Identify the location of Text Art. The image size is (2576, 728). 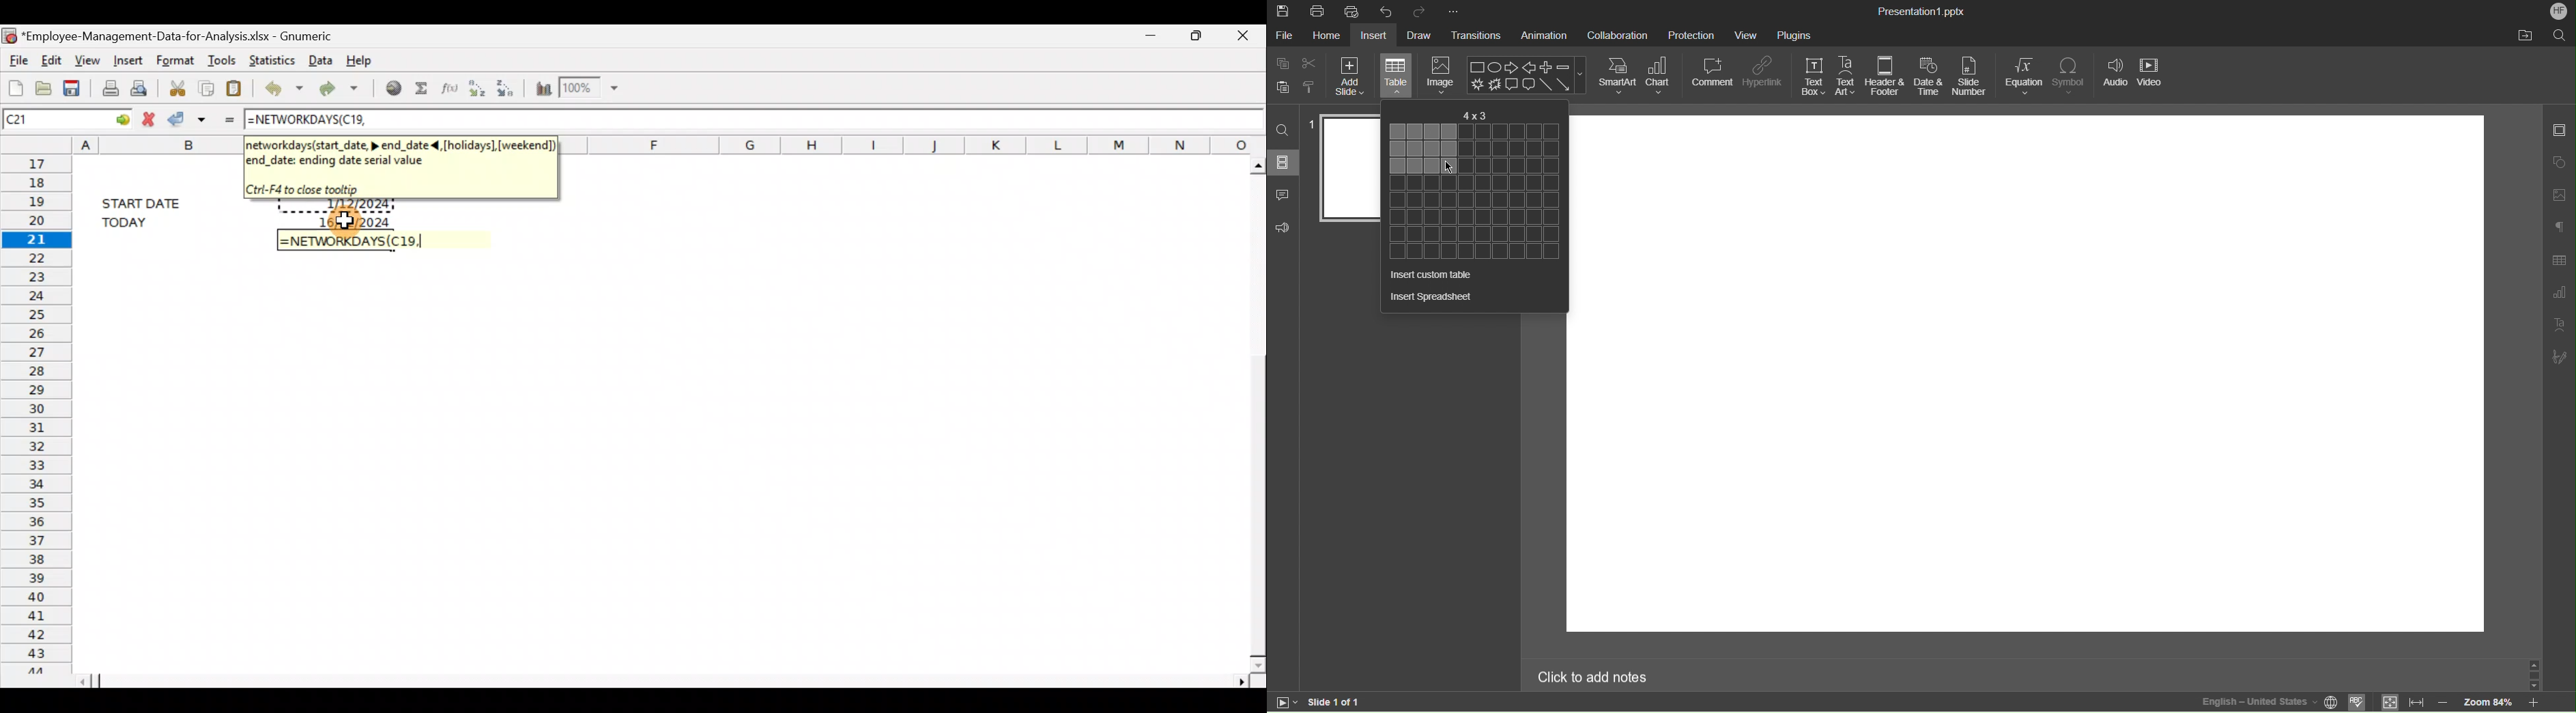
(1846, 76).